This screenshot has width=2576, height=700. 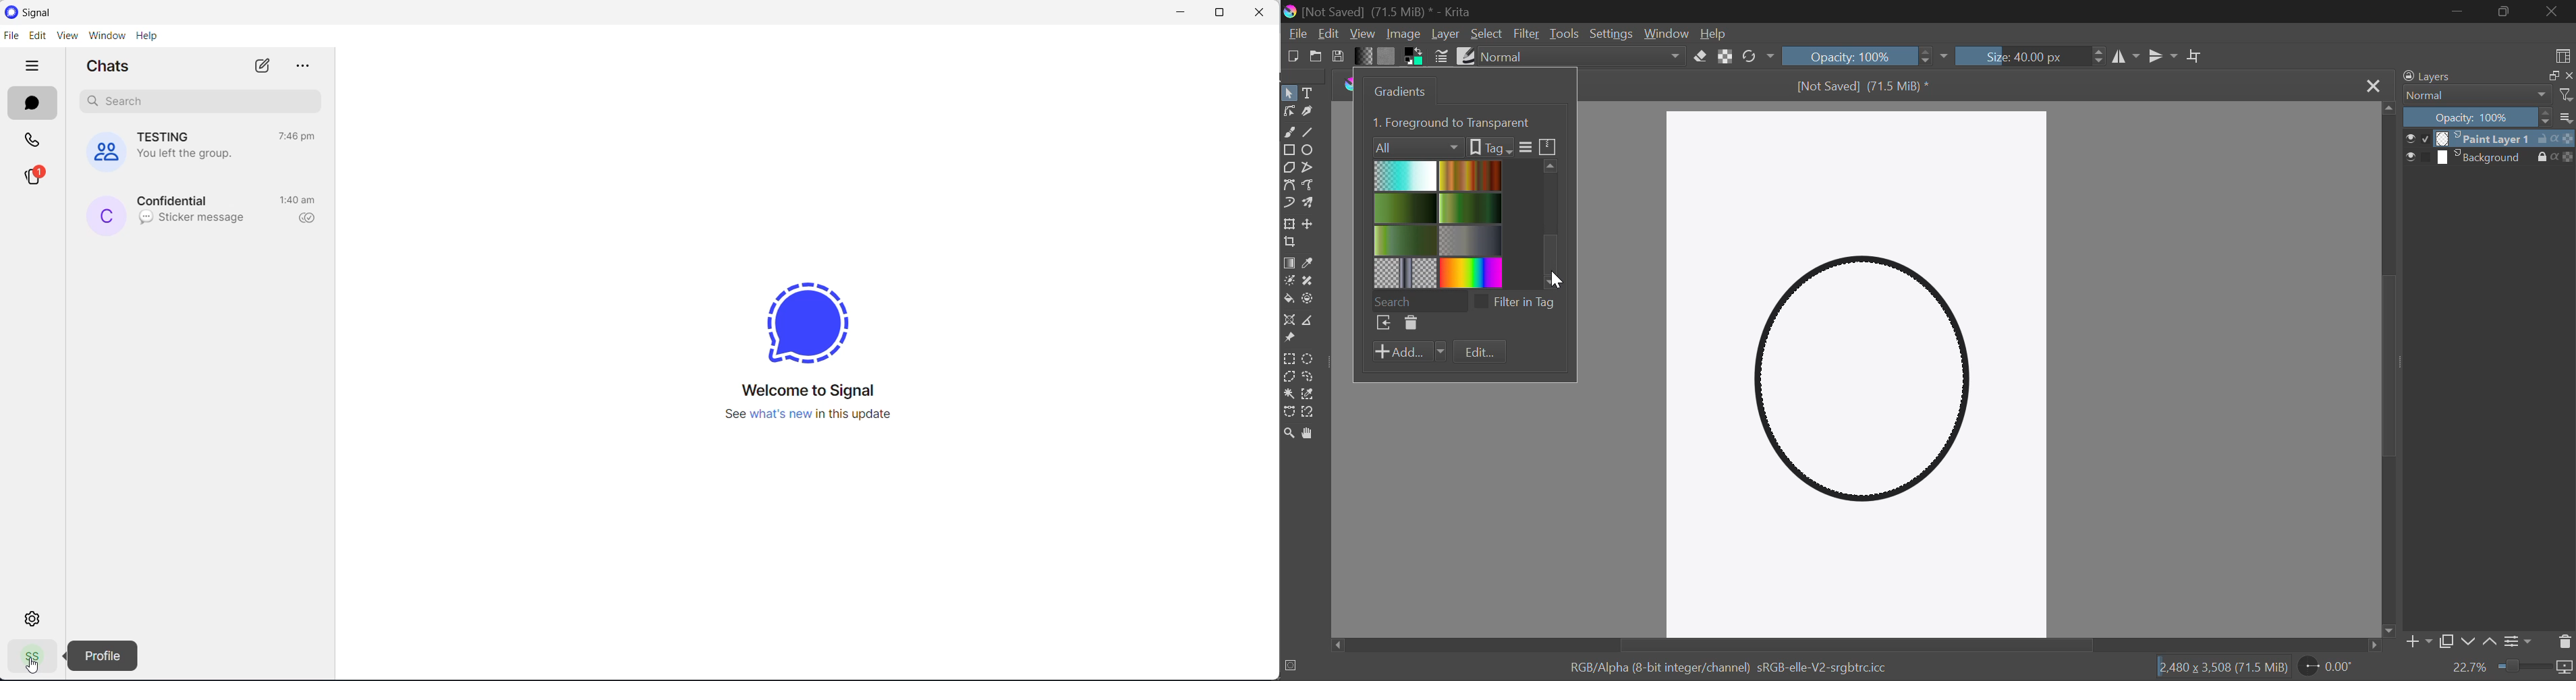 I want to click on close, so click(x=1261, y=13).